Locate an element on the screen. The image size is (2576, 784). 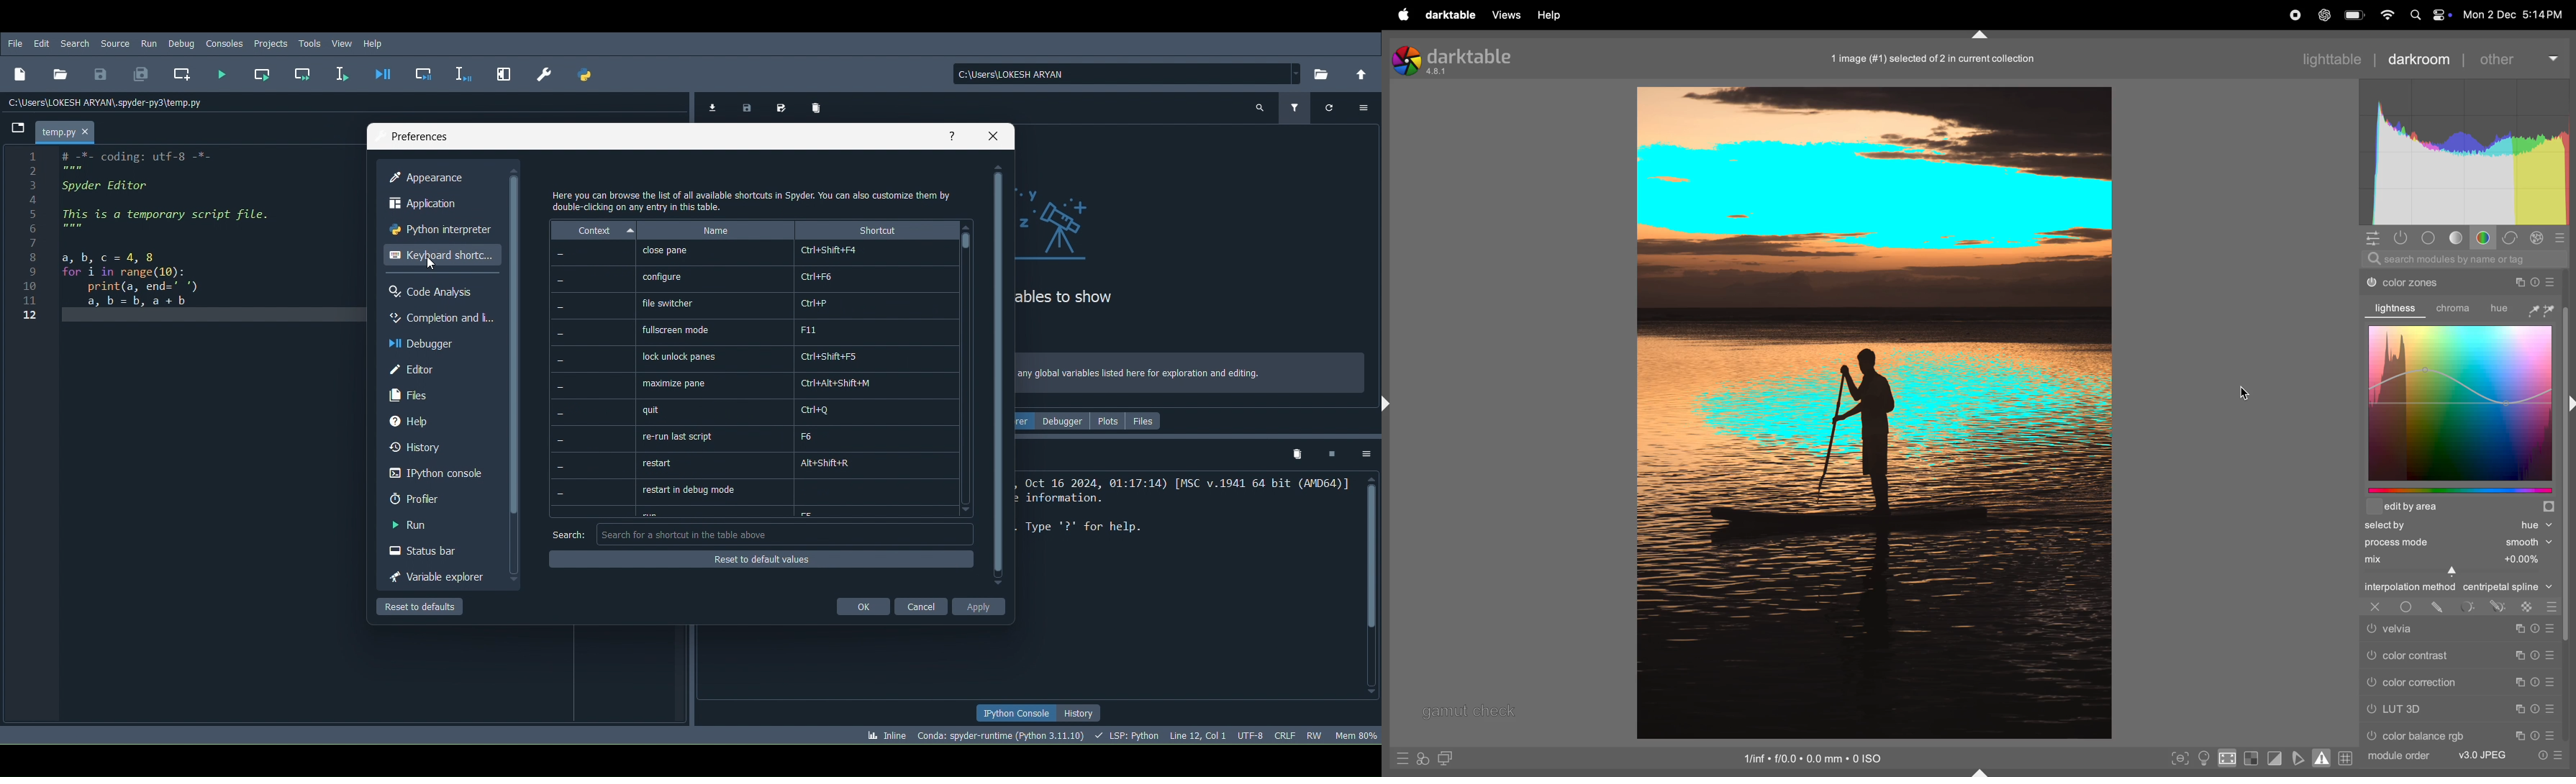
Shortcuts is located at coordinates (970, 371).